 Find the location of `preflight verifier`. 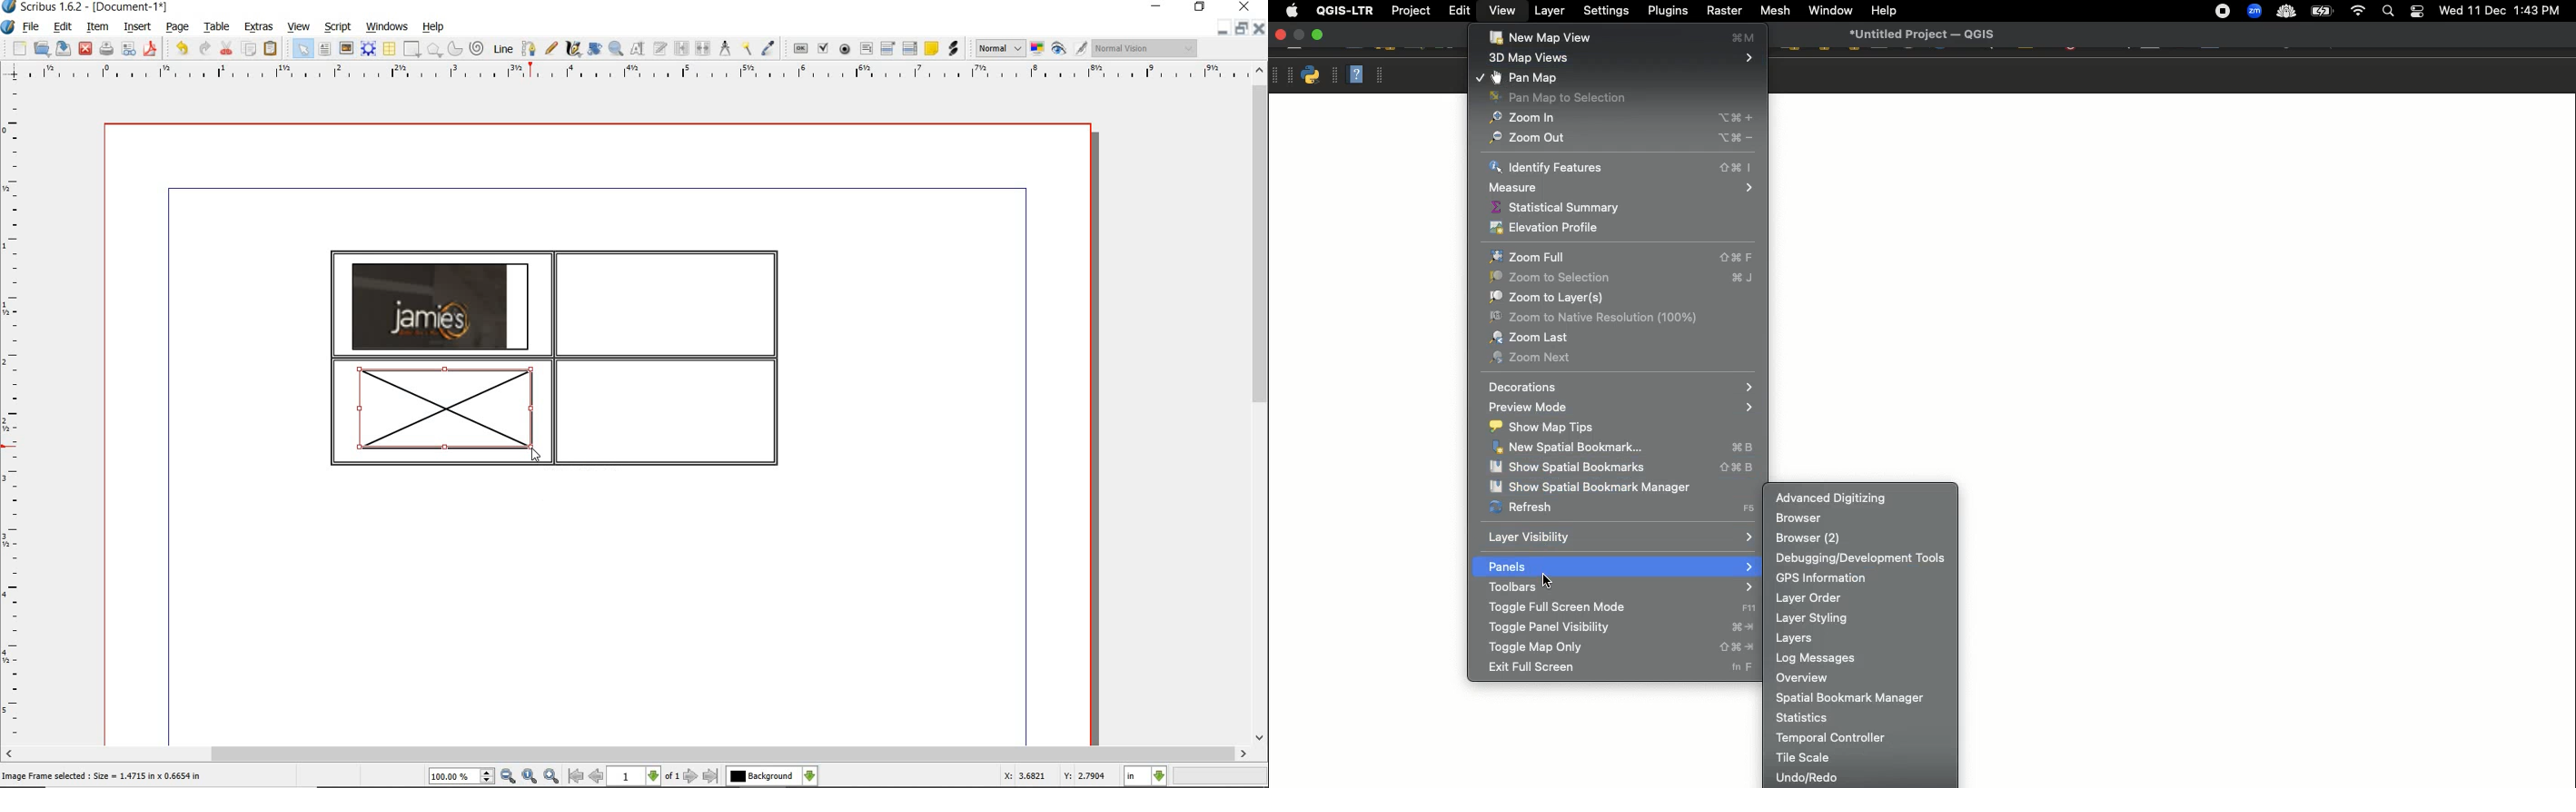

preflight verifier is located at coordinates (128, 50).